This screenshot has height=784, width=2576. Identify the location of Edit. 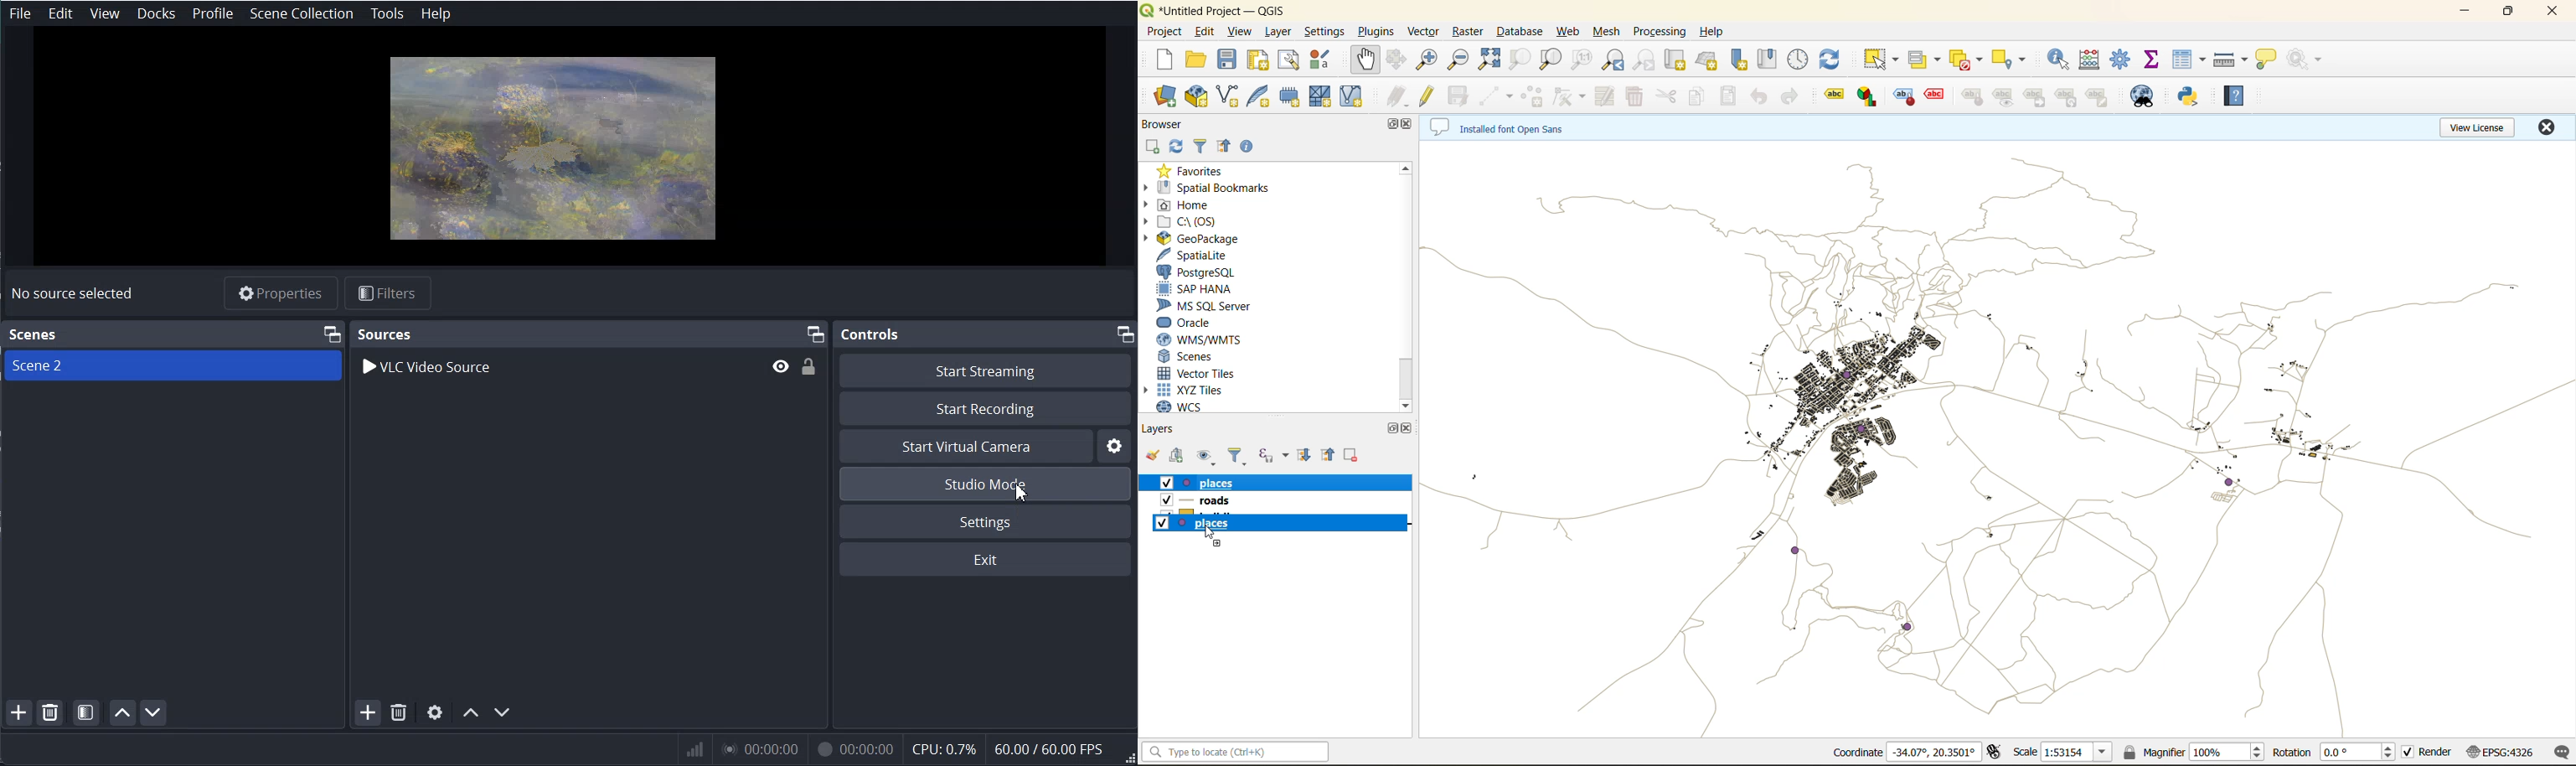
(61, 13).